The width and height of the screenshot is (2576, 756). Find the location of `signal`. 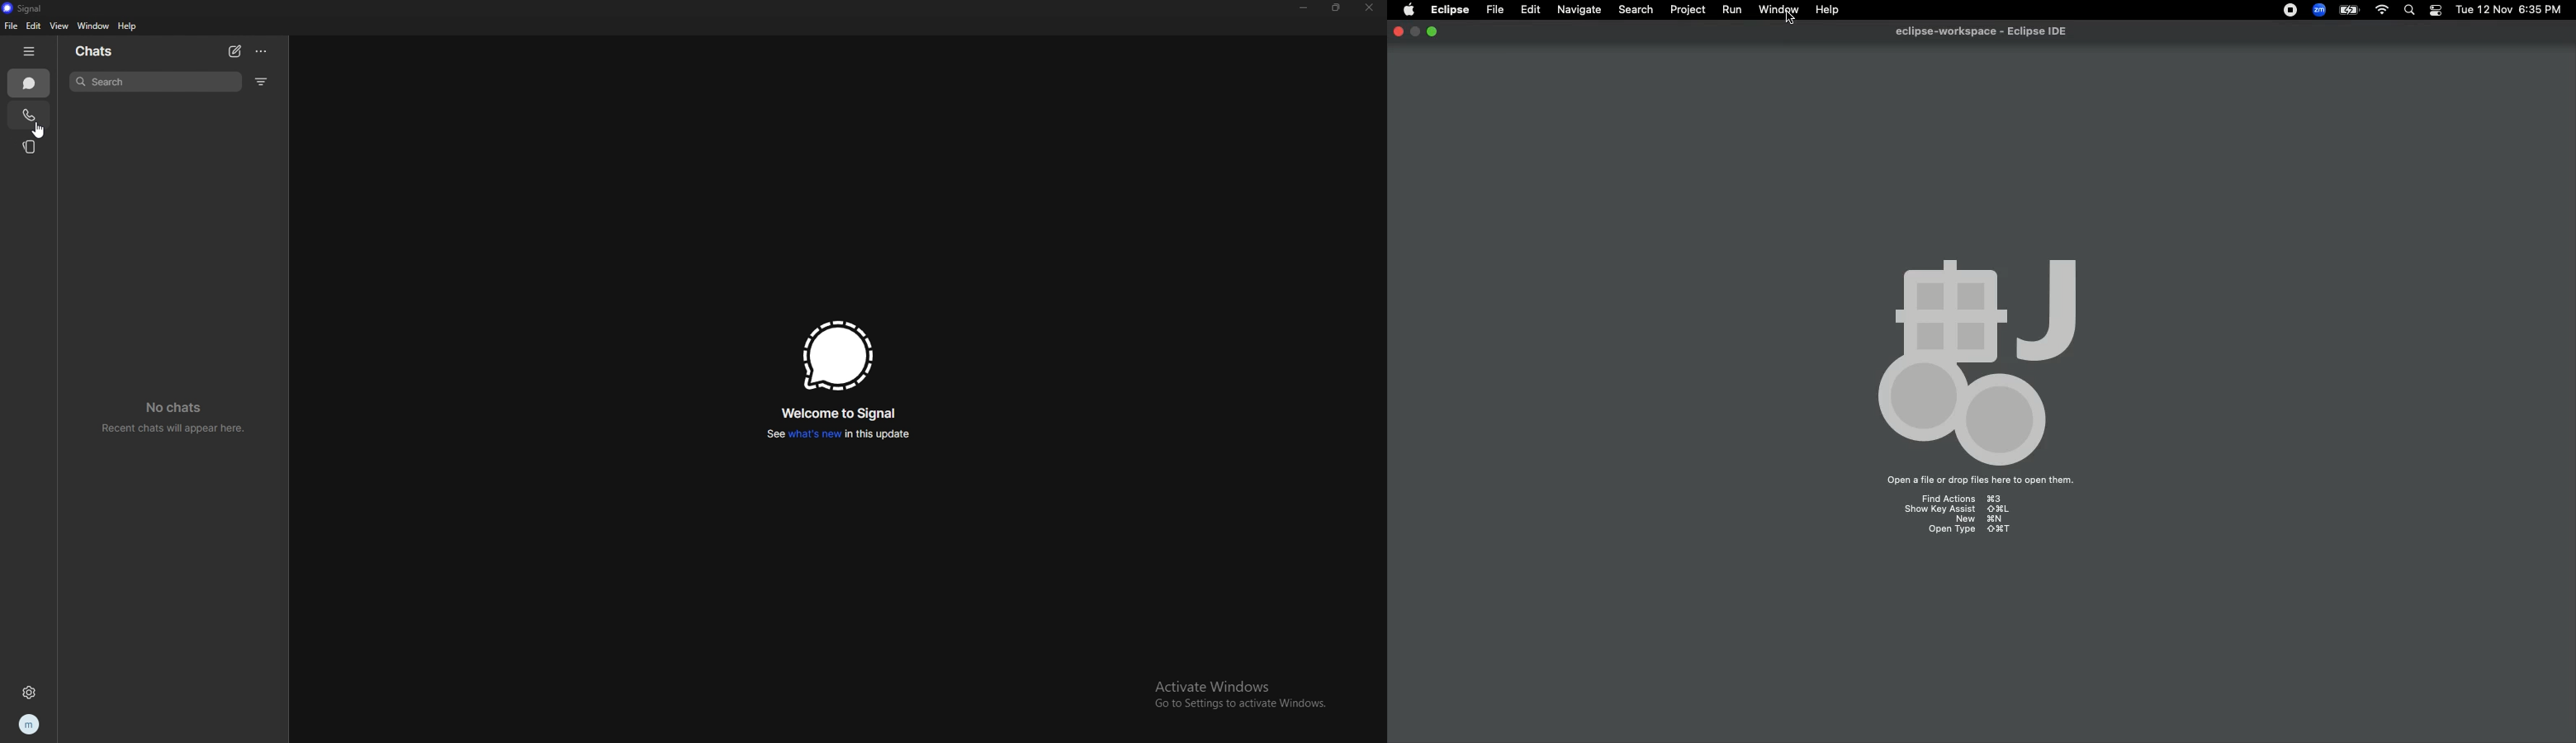

signal is located at coordinates (27, 9).